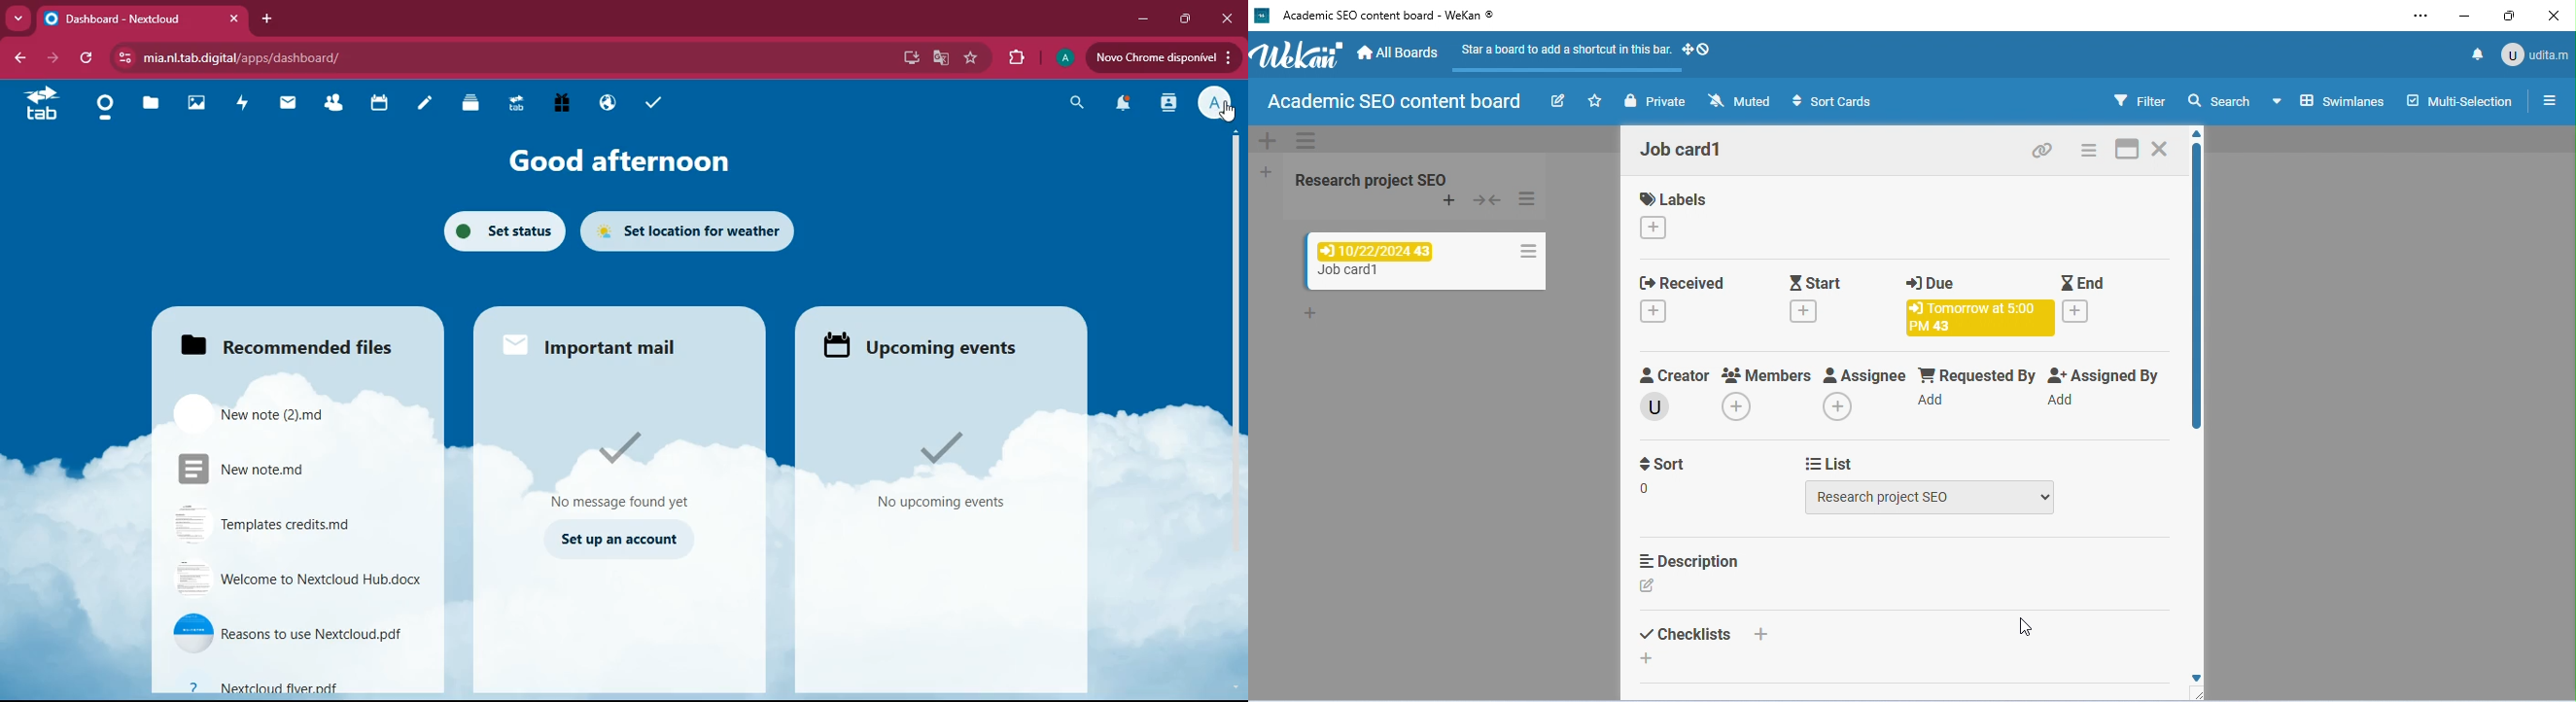 This screenshot has width=2576, height=728. I want to click on board view, so click(2329, 100).